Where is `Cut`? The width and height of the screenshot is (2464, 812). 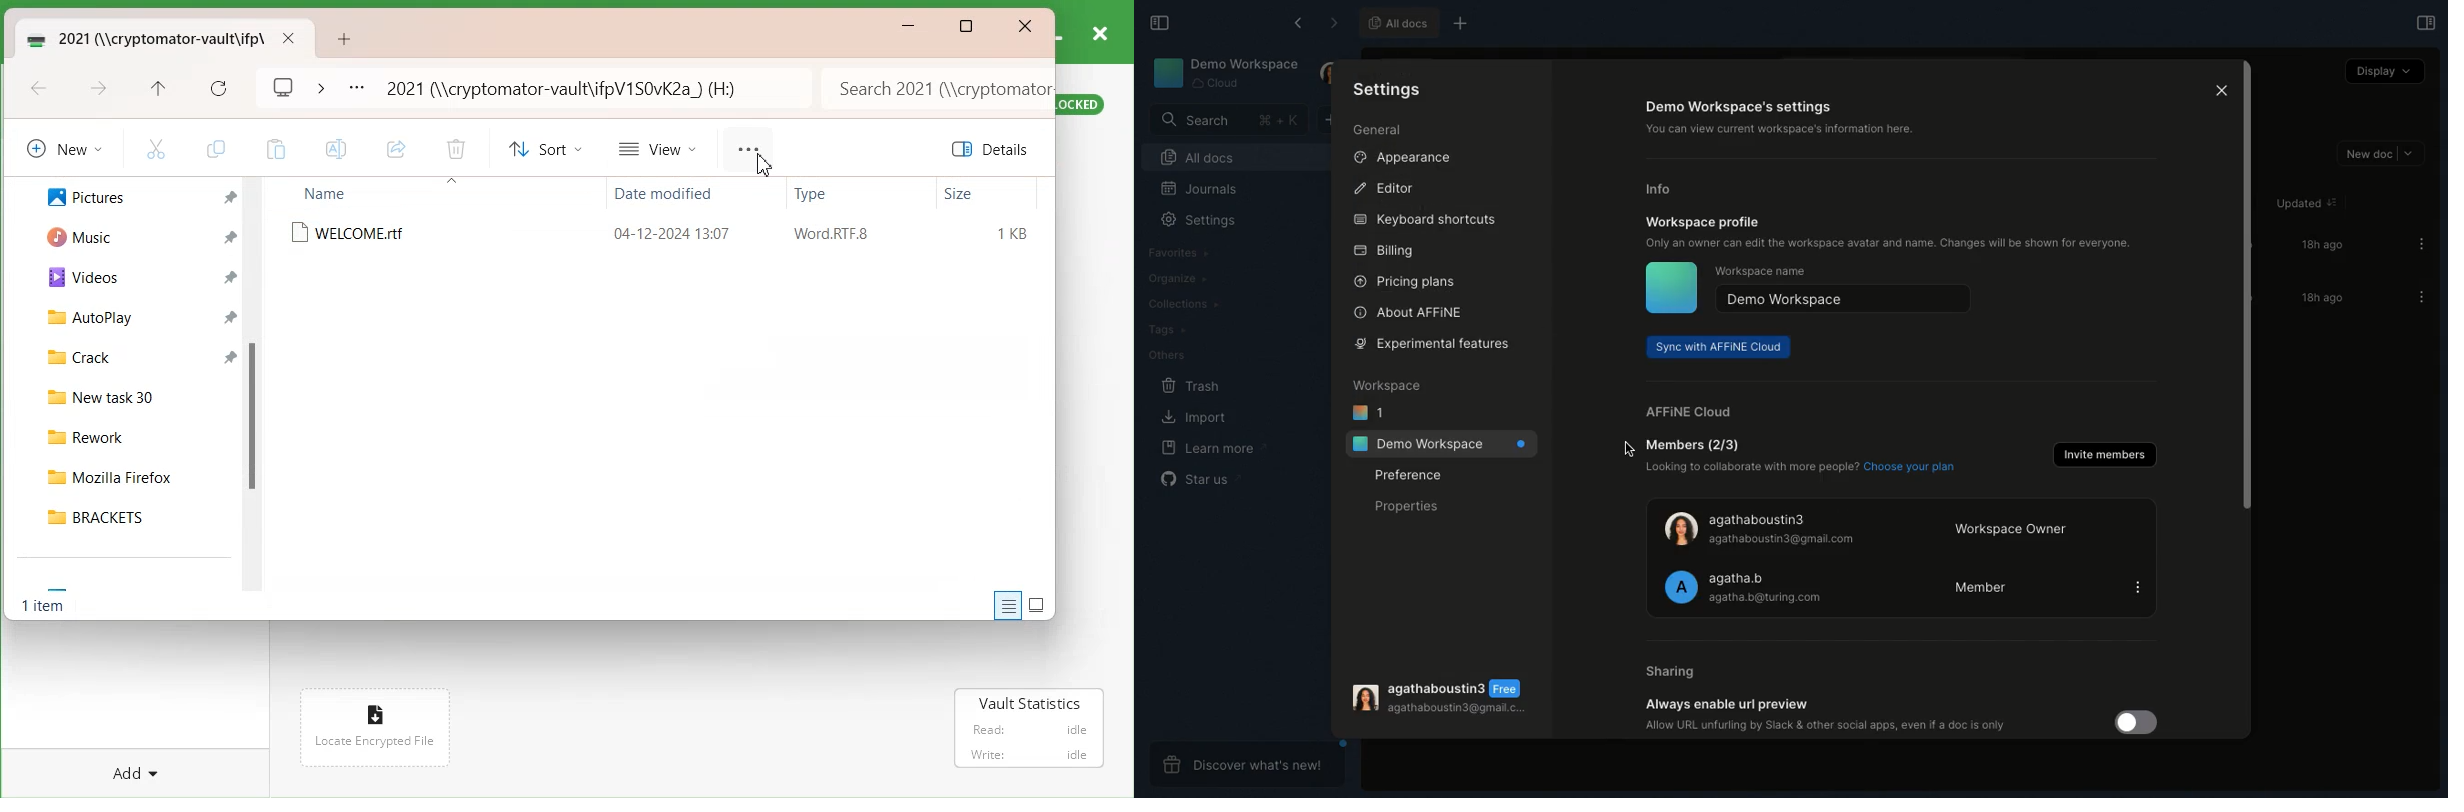 Cut is located at coordinates (156, 148).